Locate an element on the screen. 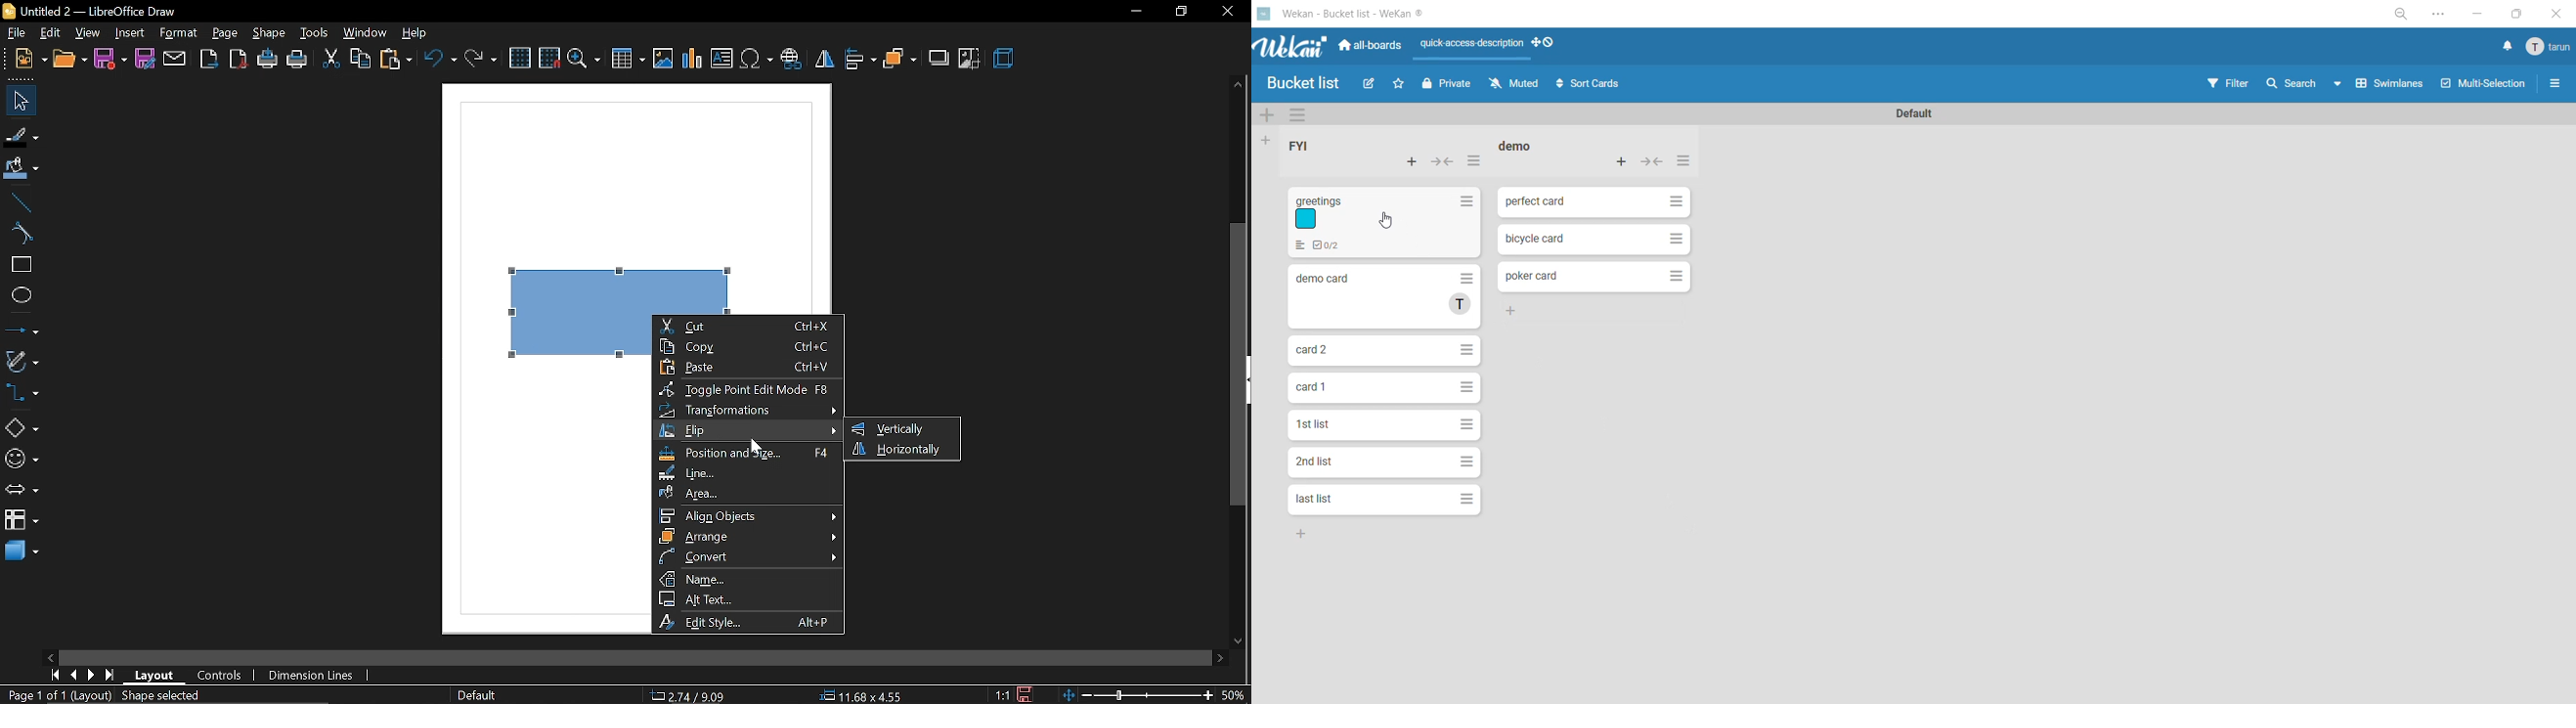 This screenshot has height=728, width=2576. curves and arrows is located at coordinates (22, 361).